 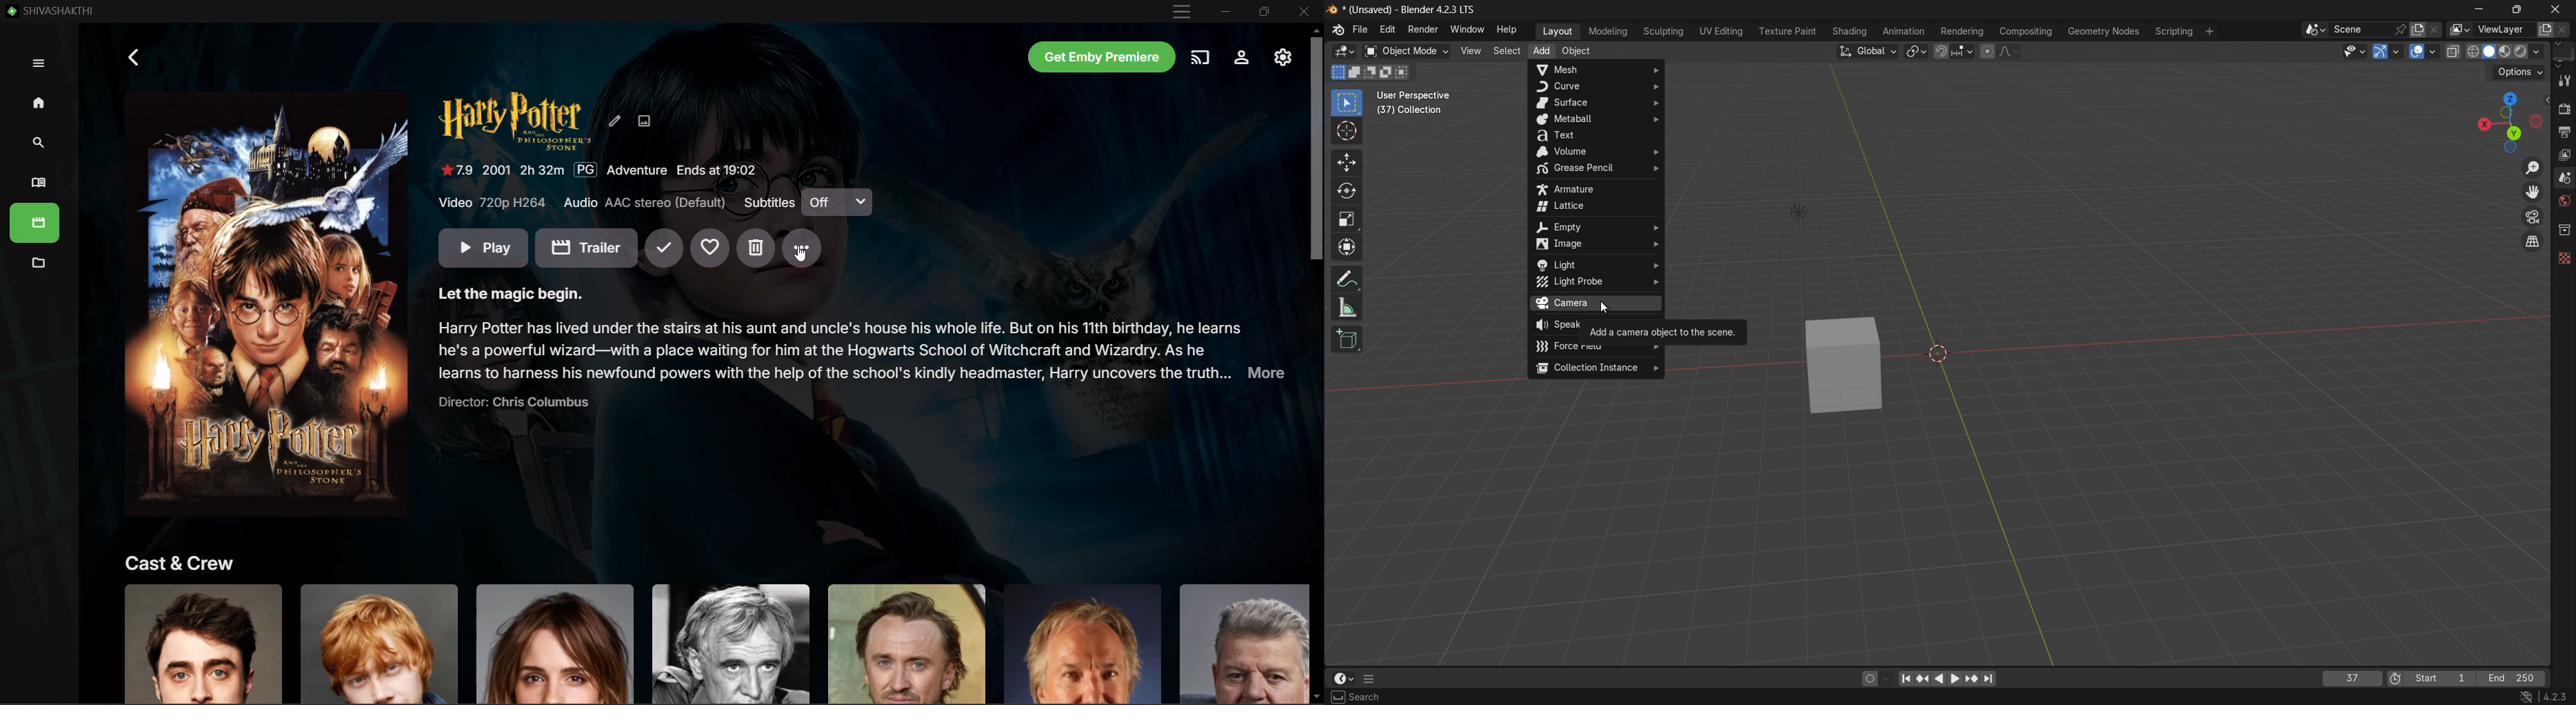 I want to click on measure, so click(x=1347, y=309).